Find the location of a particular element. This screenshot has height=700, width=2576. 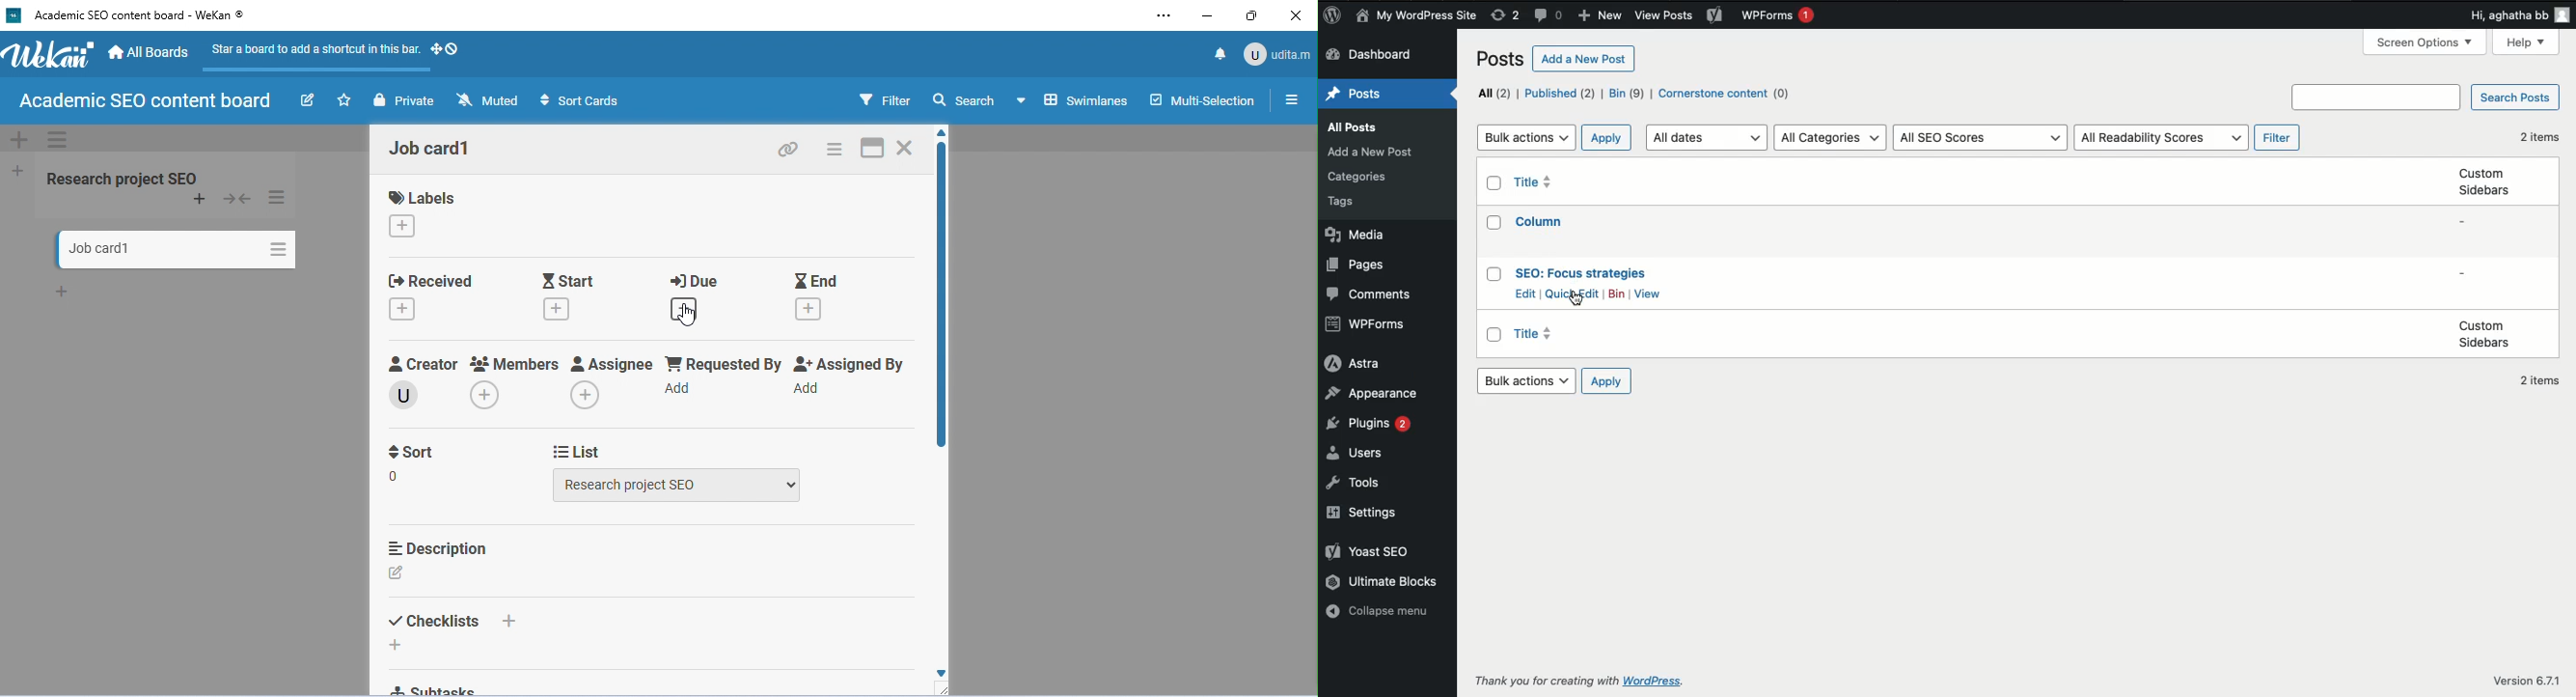

checklist is located at coordinates (433, 621).